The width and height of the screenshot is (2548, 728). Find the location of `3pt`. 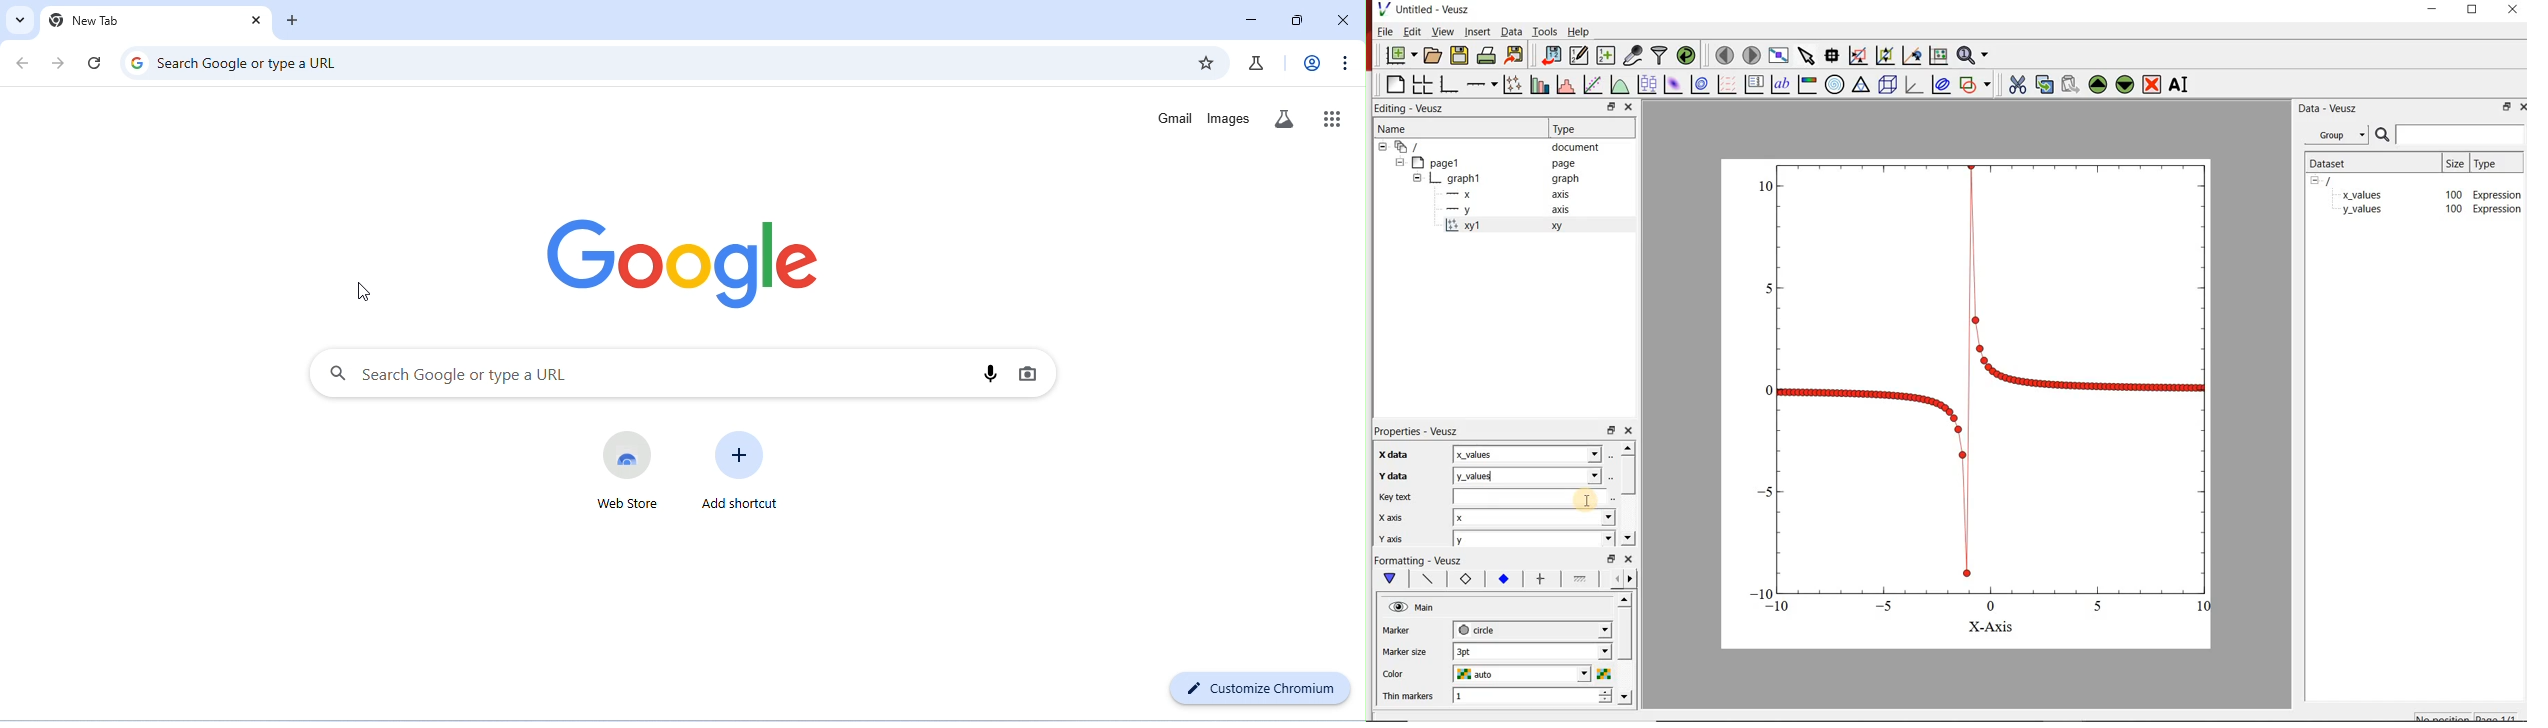

3pt is located at coordinates (1533, 651).